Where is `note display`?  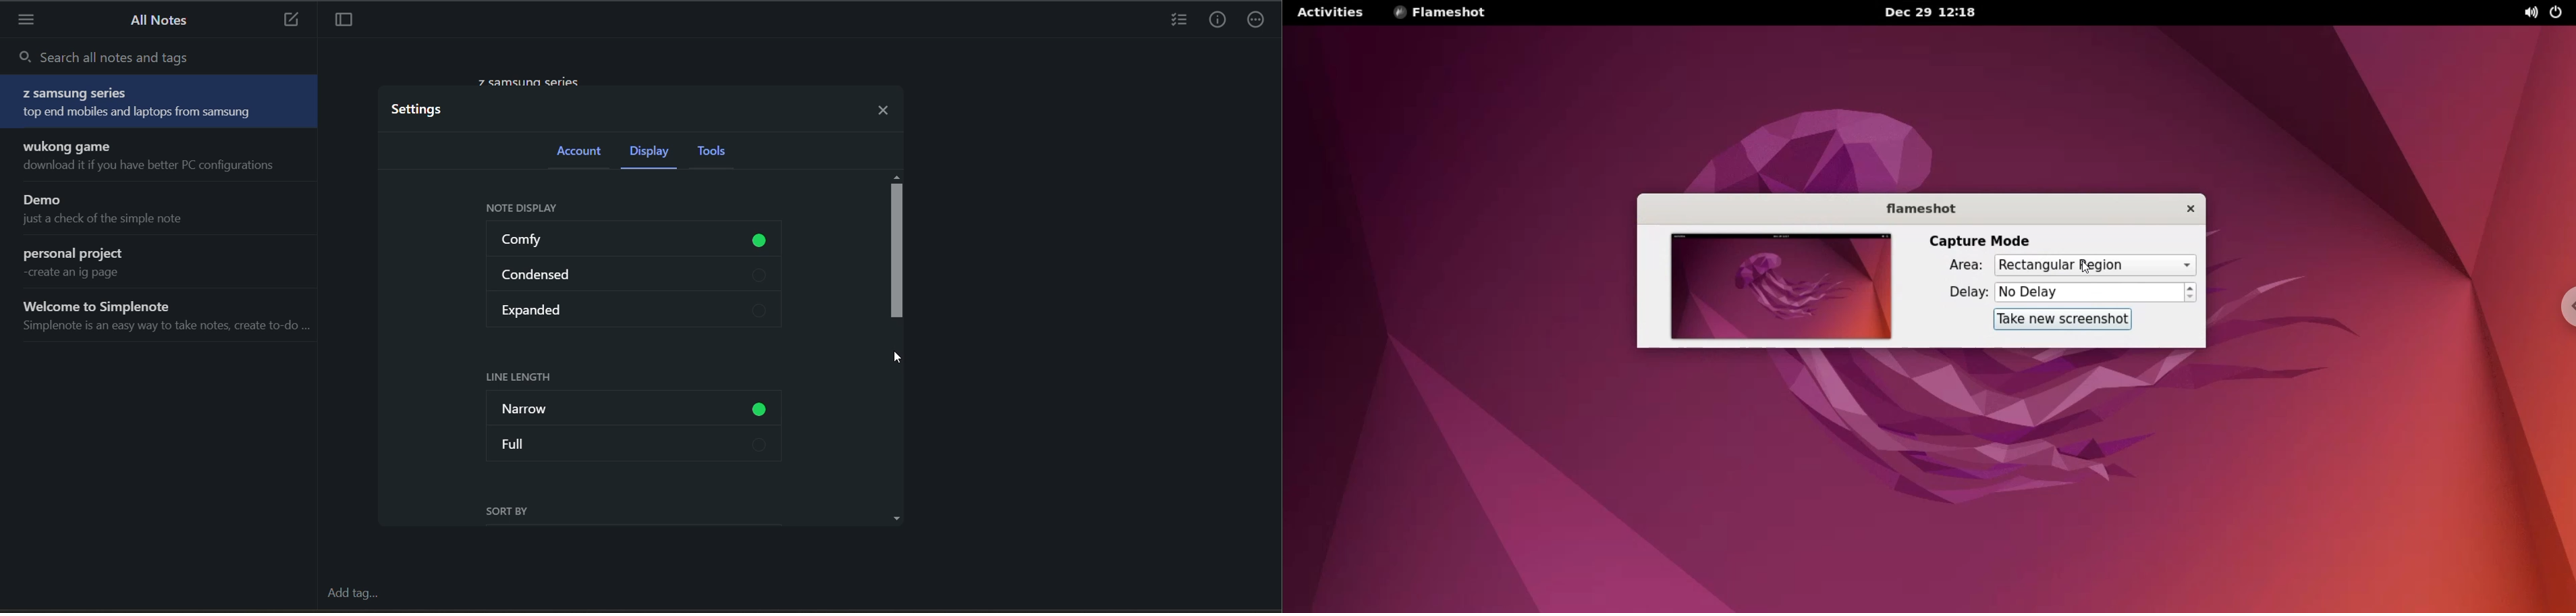 note display is located at coordinates (528, 210).